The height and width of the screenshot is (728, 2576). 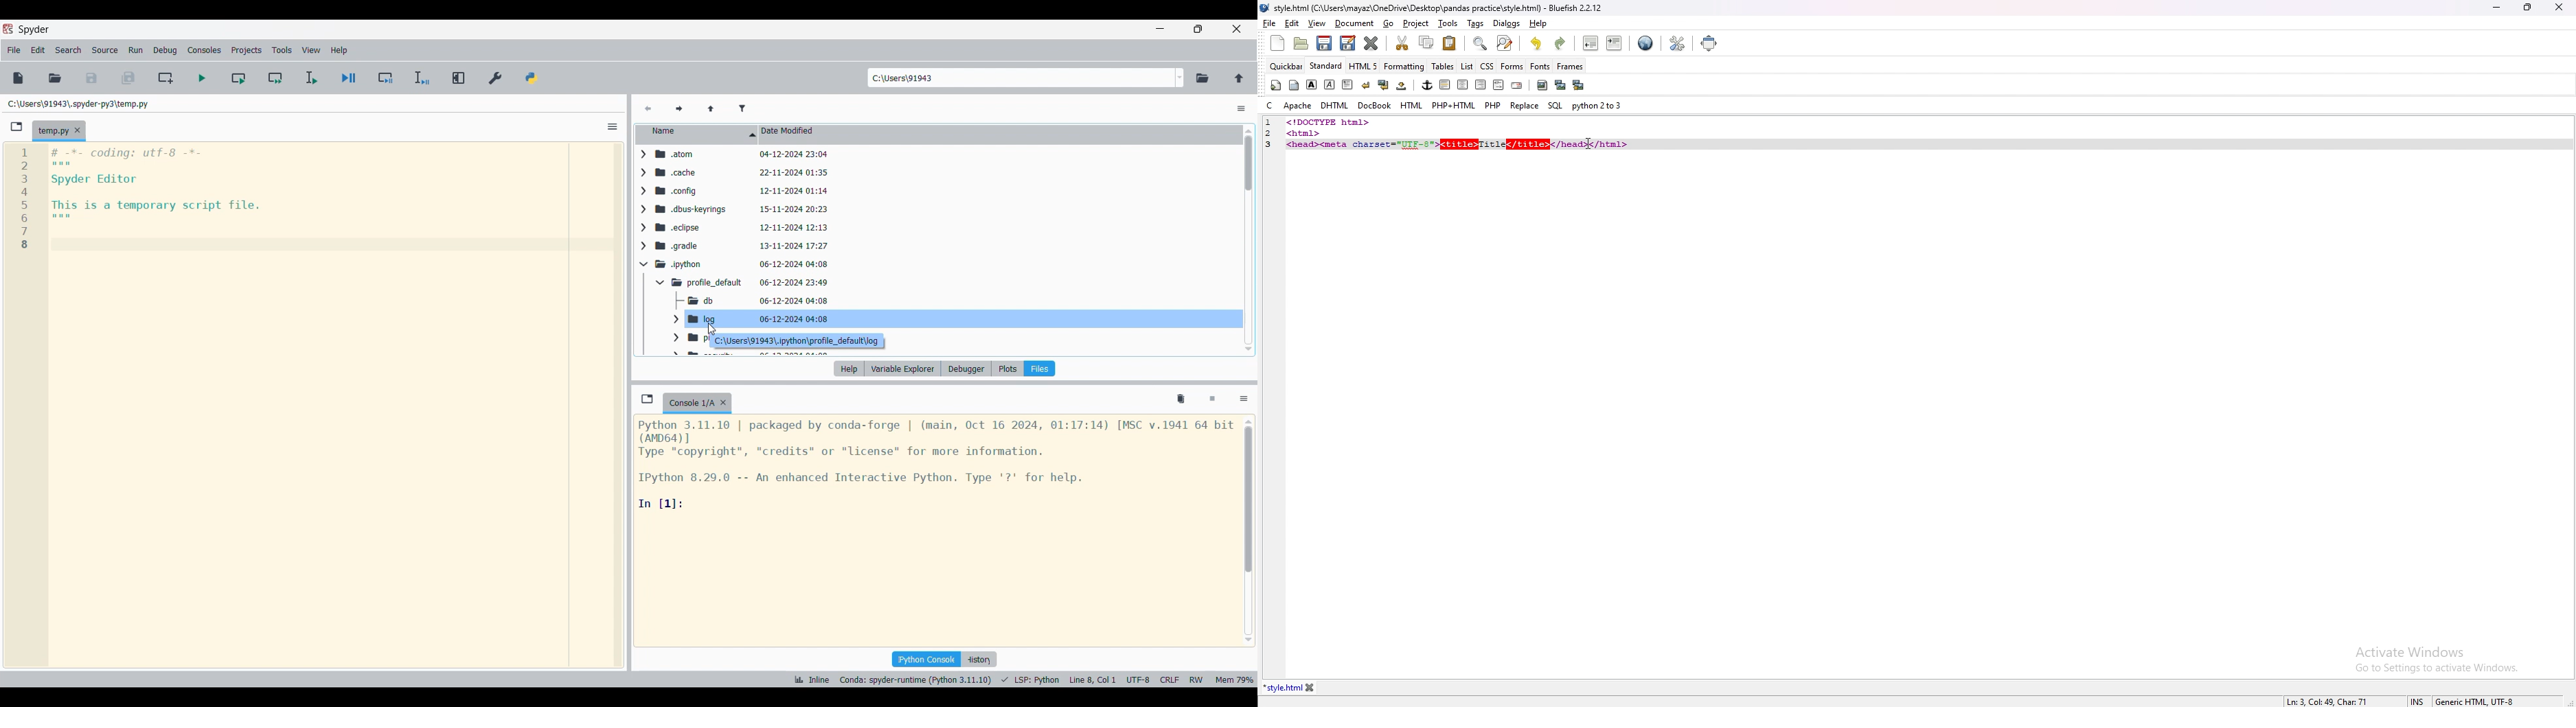 I want to click on Vertical slide bar, so click(x=1248, y=531).